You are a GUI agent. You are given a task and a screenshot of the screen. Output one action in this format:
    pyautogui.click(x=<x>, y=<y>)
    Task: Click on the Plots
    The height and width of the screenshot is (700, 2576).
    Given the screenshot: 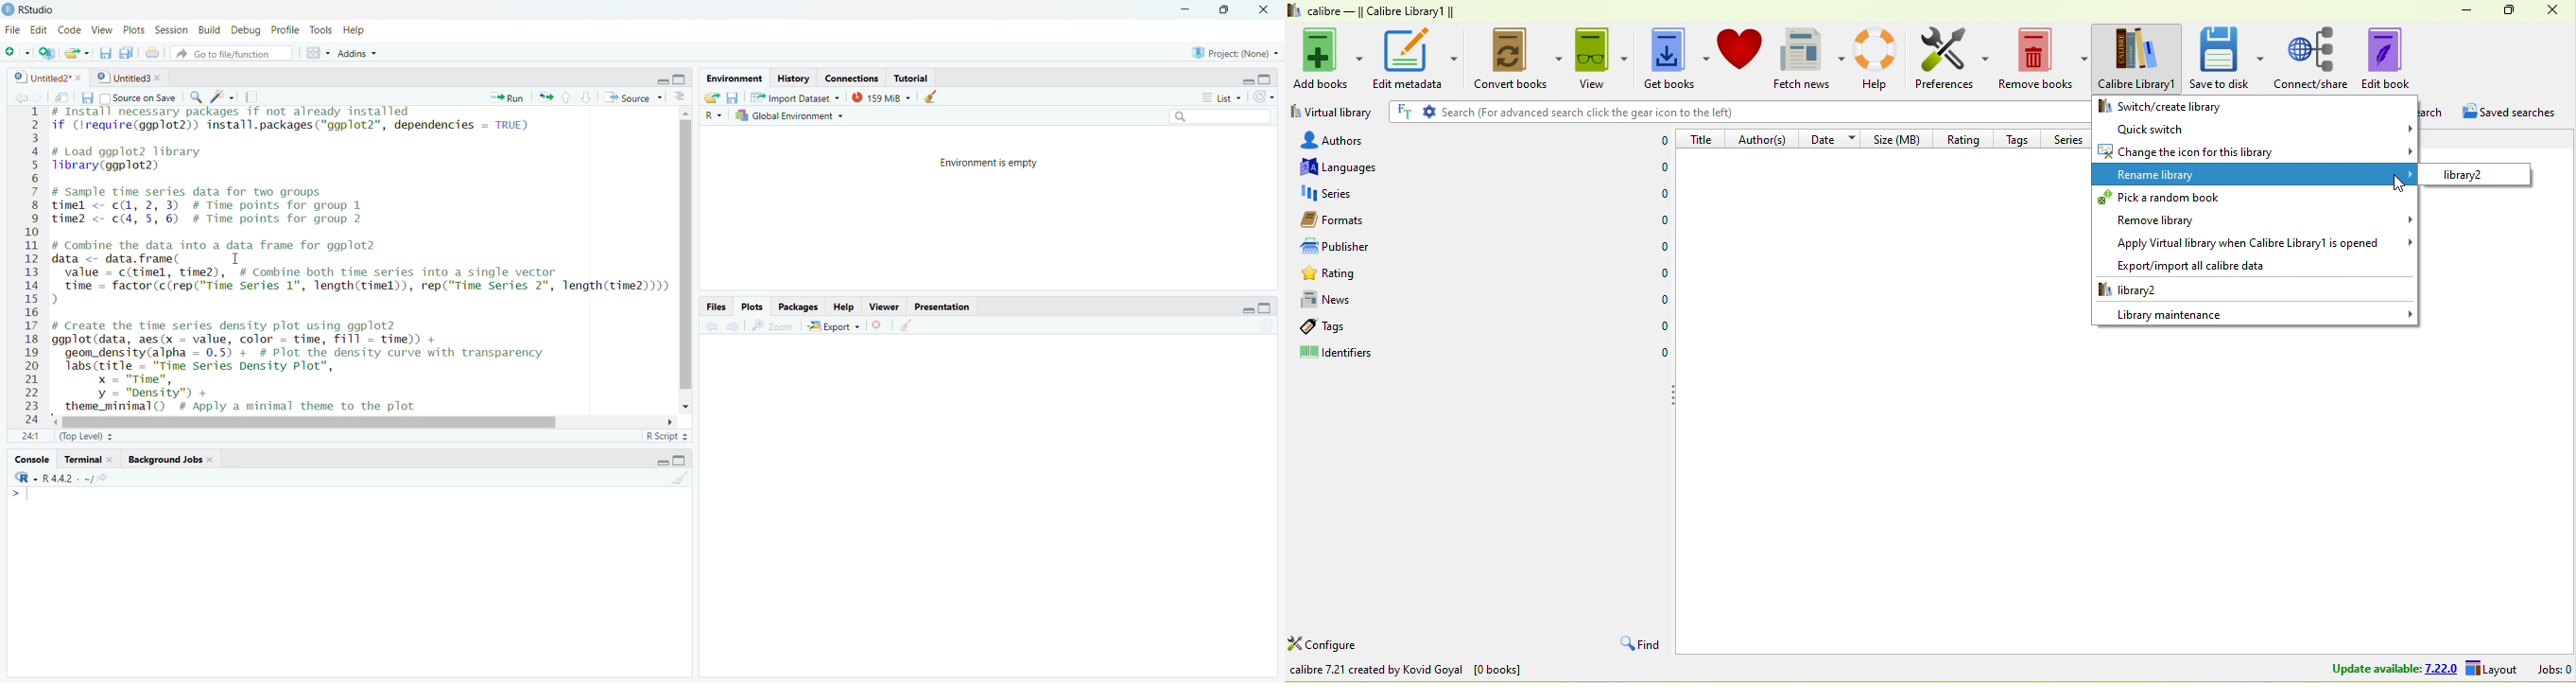 What is the action you would take?
    pyautogui.click(x=132, y=29)
    